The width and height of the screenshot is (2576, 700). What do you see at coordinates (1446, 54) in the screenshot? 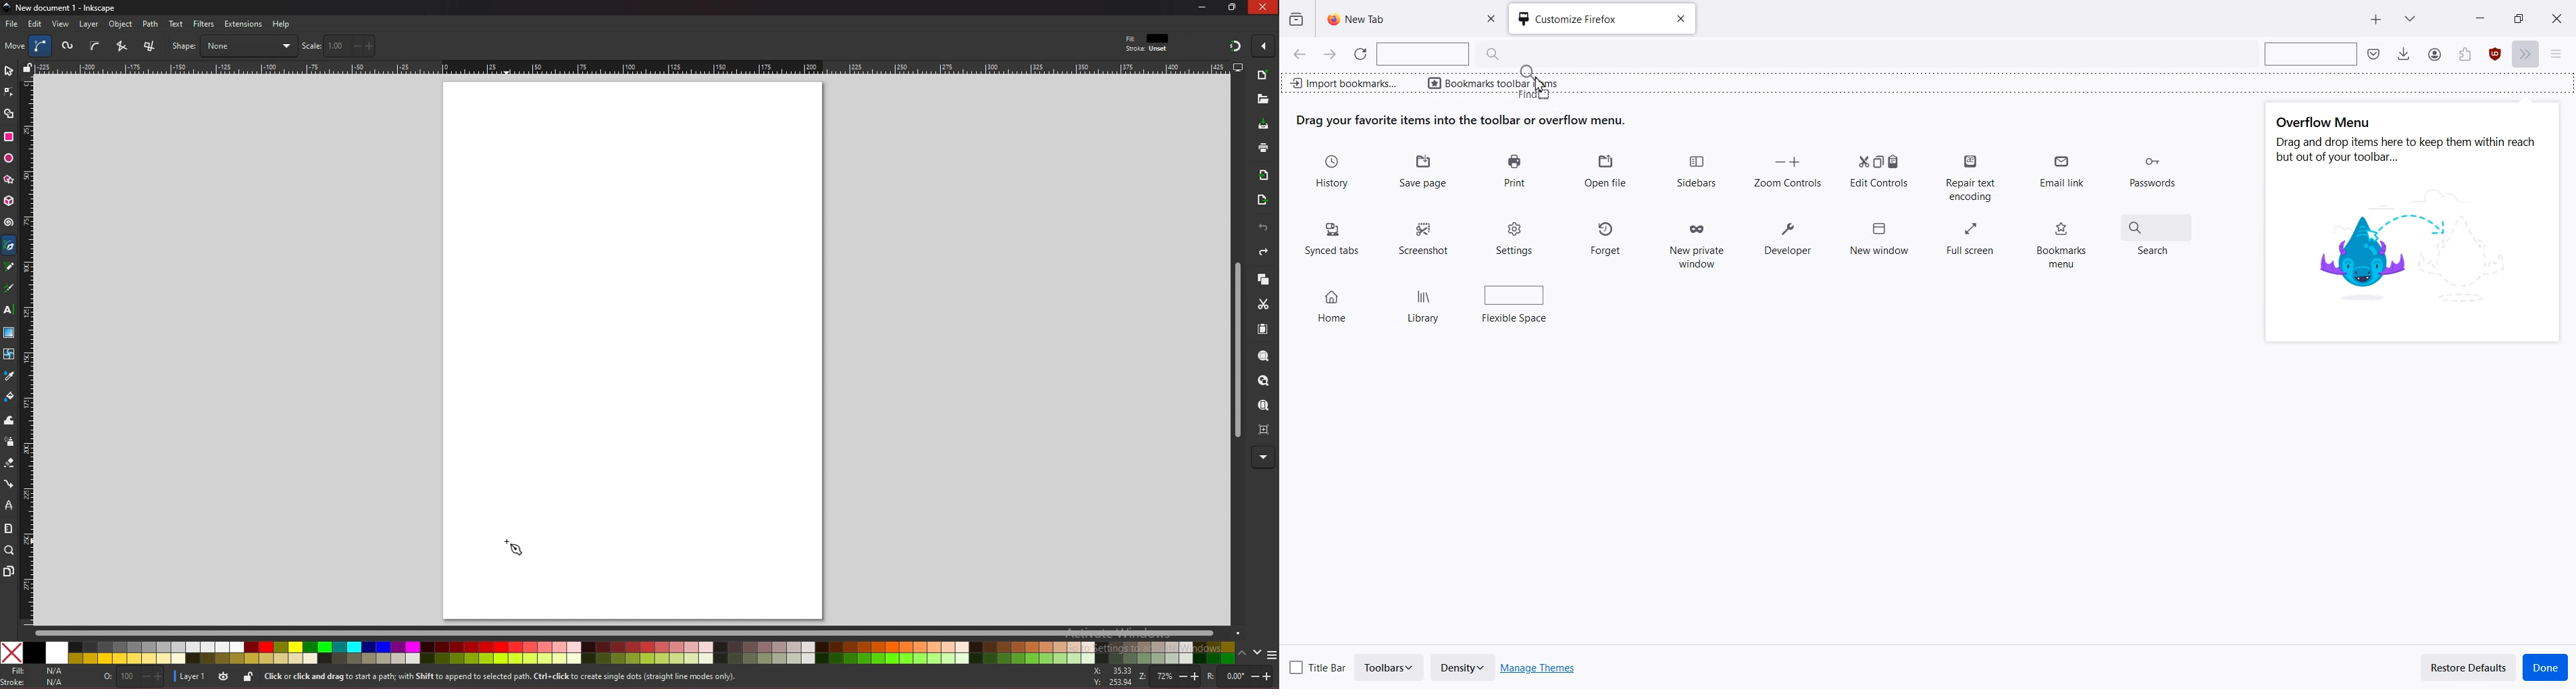
I see `Search Bar` at bounding box center [1446, 54].